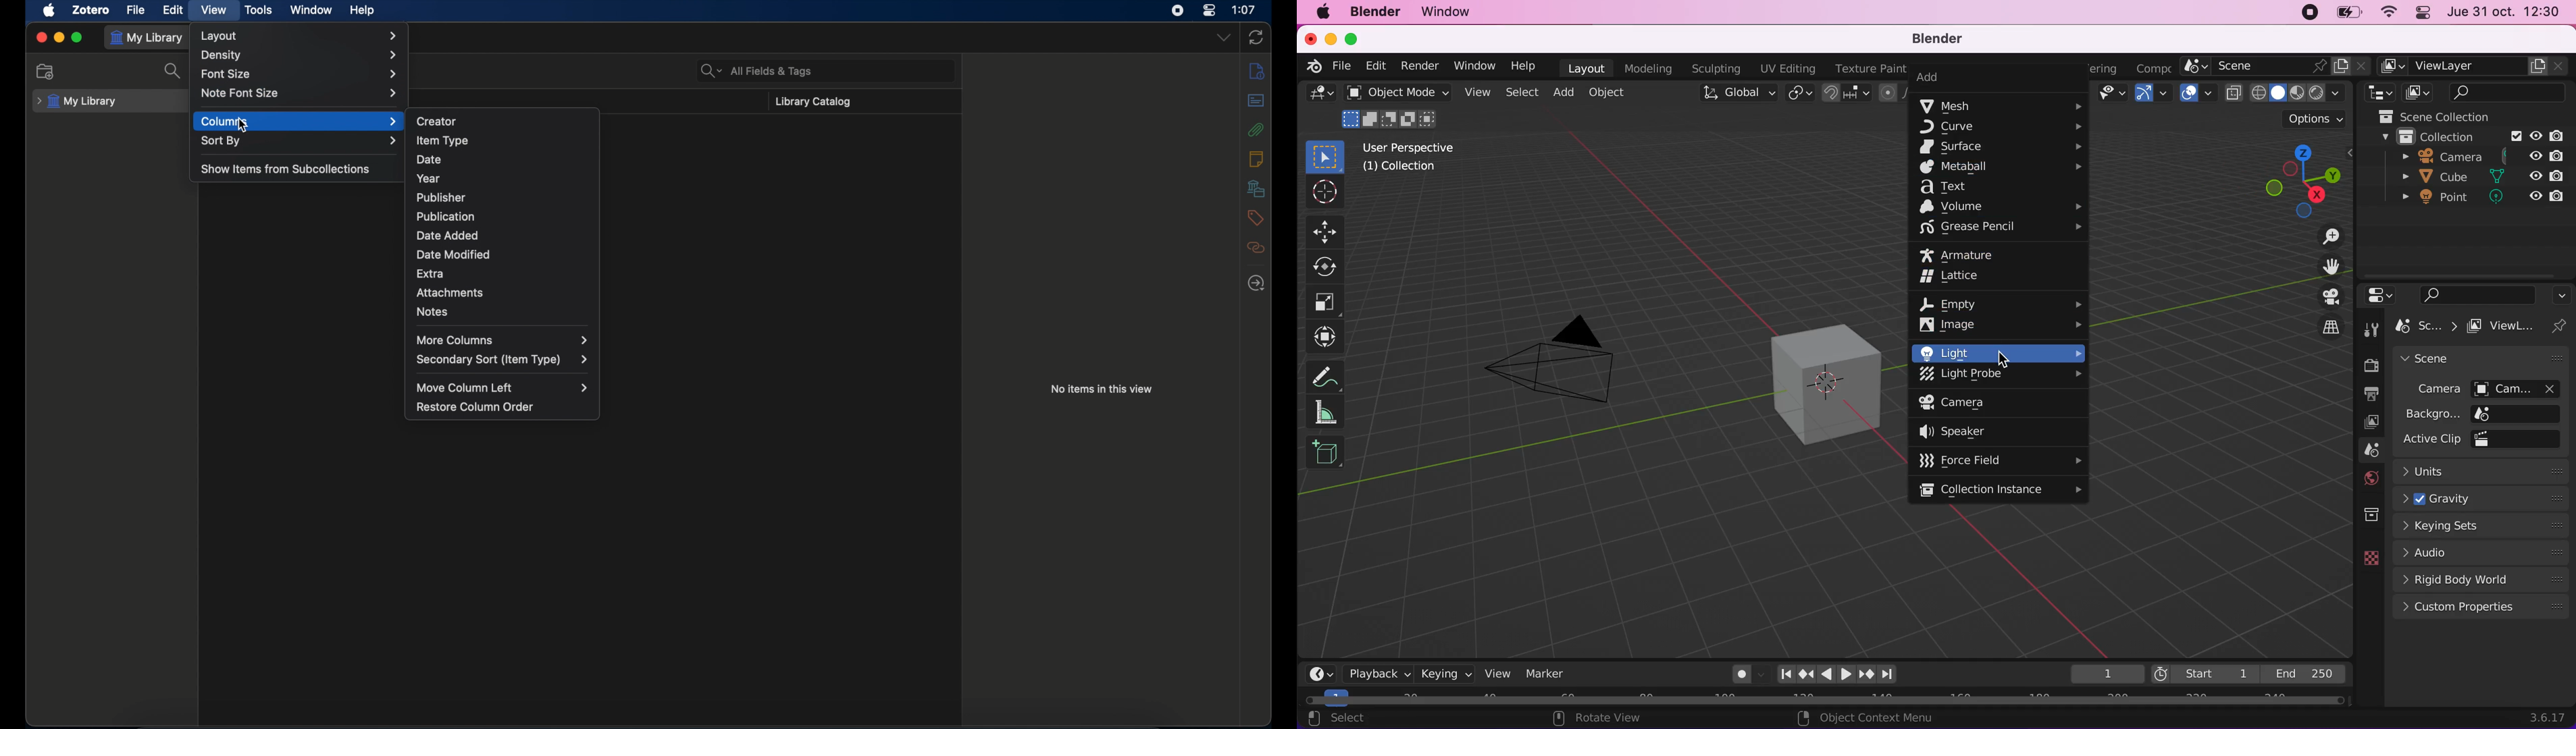 Image resolution: width=2576 pixels, height=756 pixels. What do you see at coordinates (1177, 10) in the screenshot?
I see `screen recorder` at bounding box center [1177, 10].